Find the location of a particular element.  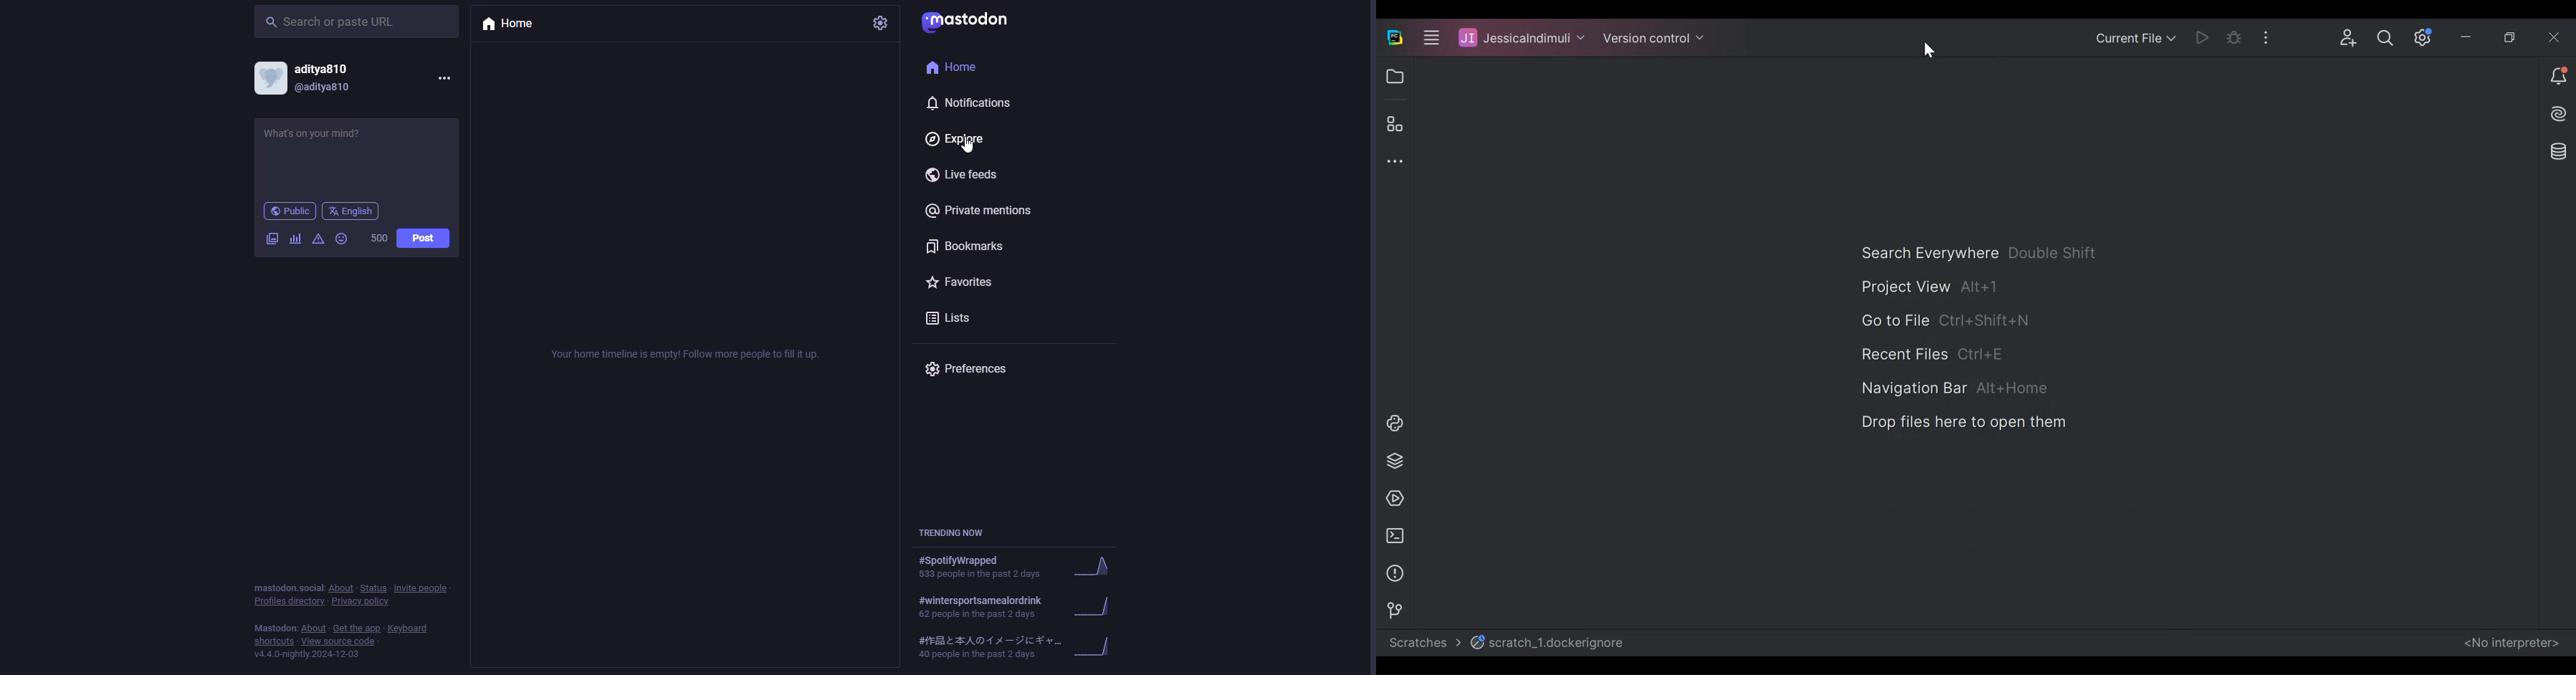

english is located at coordinates (354, 211).